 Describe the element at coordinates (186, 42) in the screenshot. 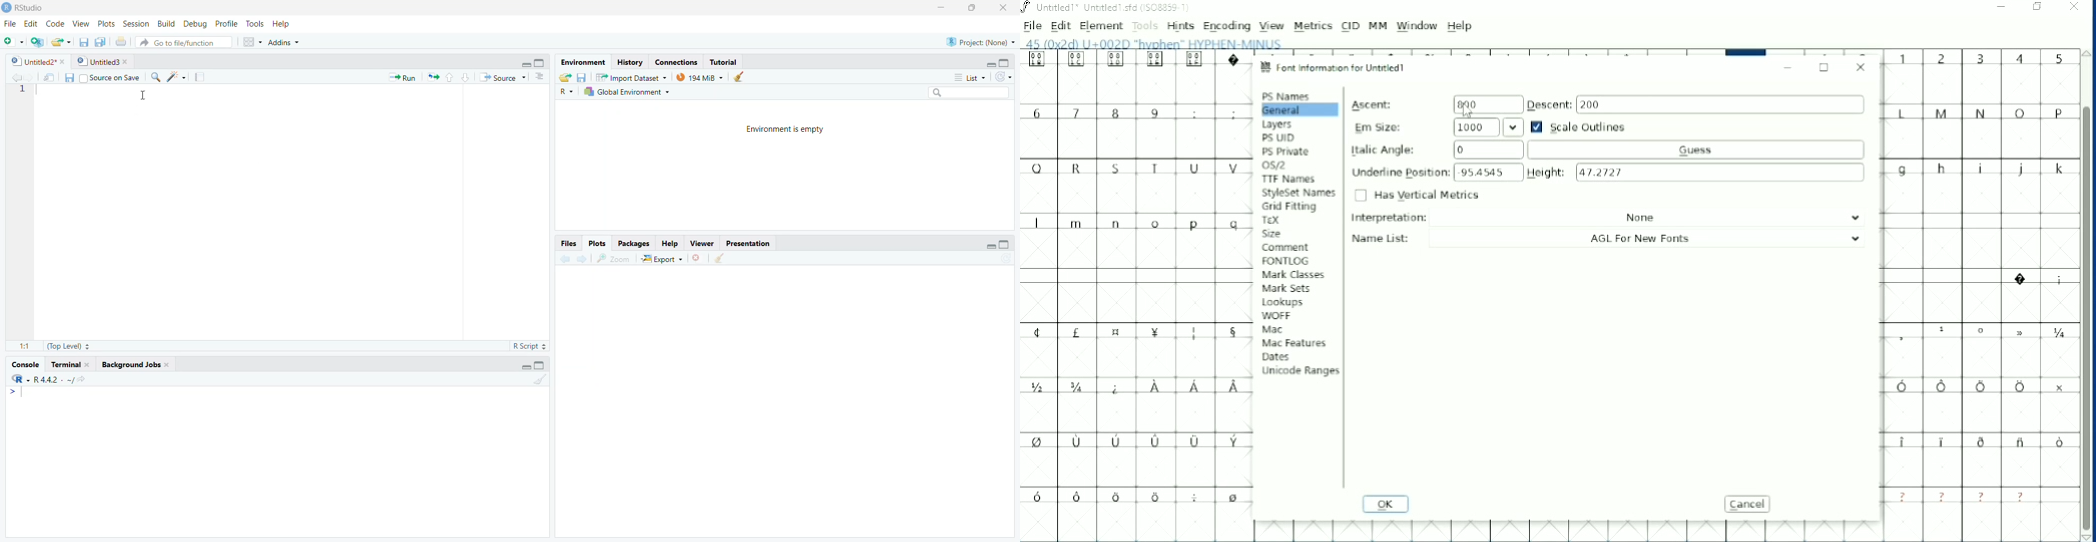

I see `” Go to file/function` at that location.